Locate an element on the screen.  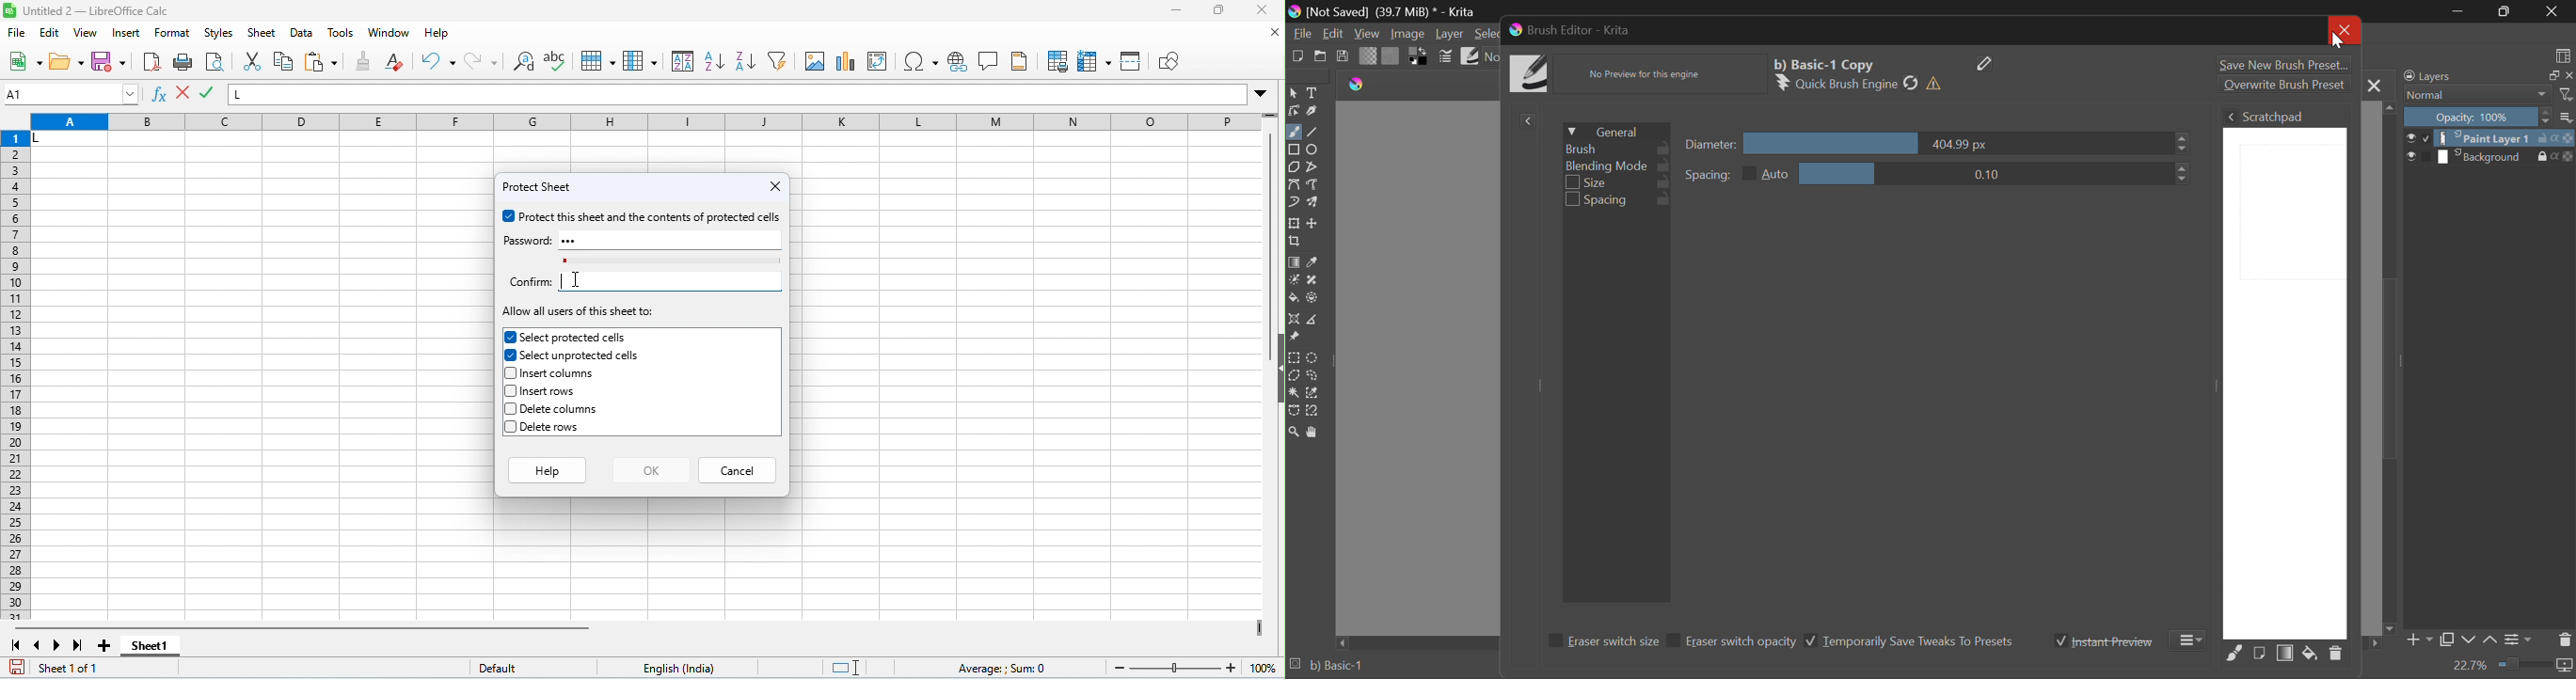
Eyedropper is located at coordinates (1315, 262).